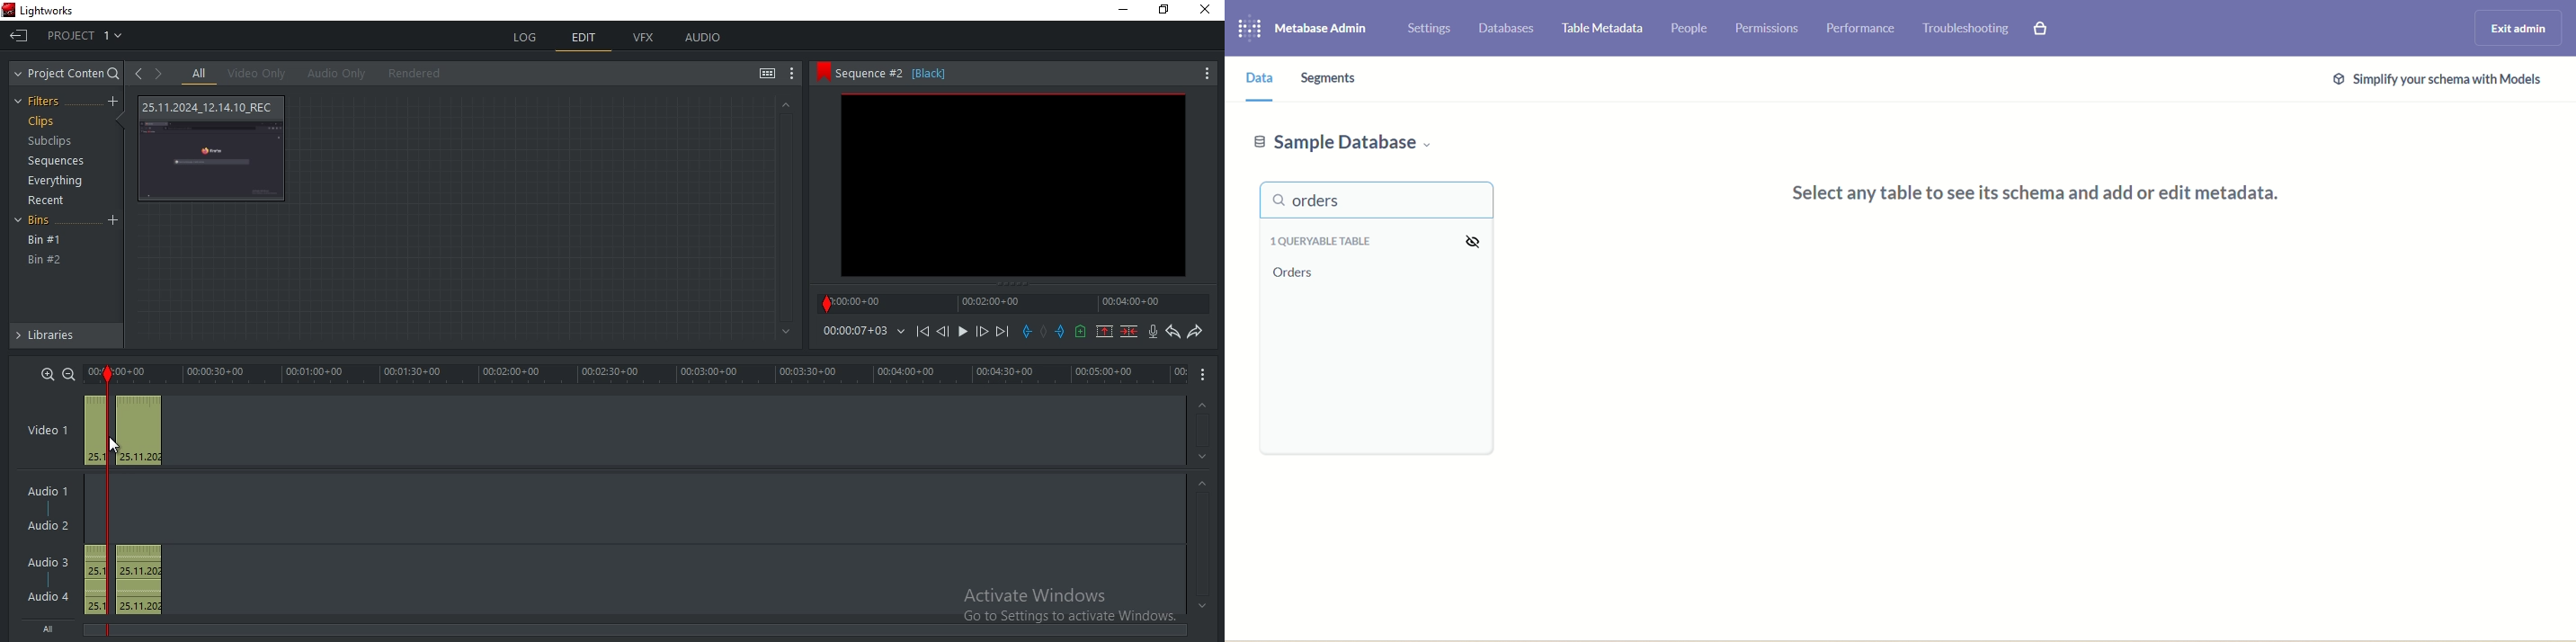 This screenshot has width=2576, height=644. What do you see at coordinates (1203, 457) in the screenshot?
I see `Down` at bounding box center [1203, 457].